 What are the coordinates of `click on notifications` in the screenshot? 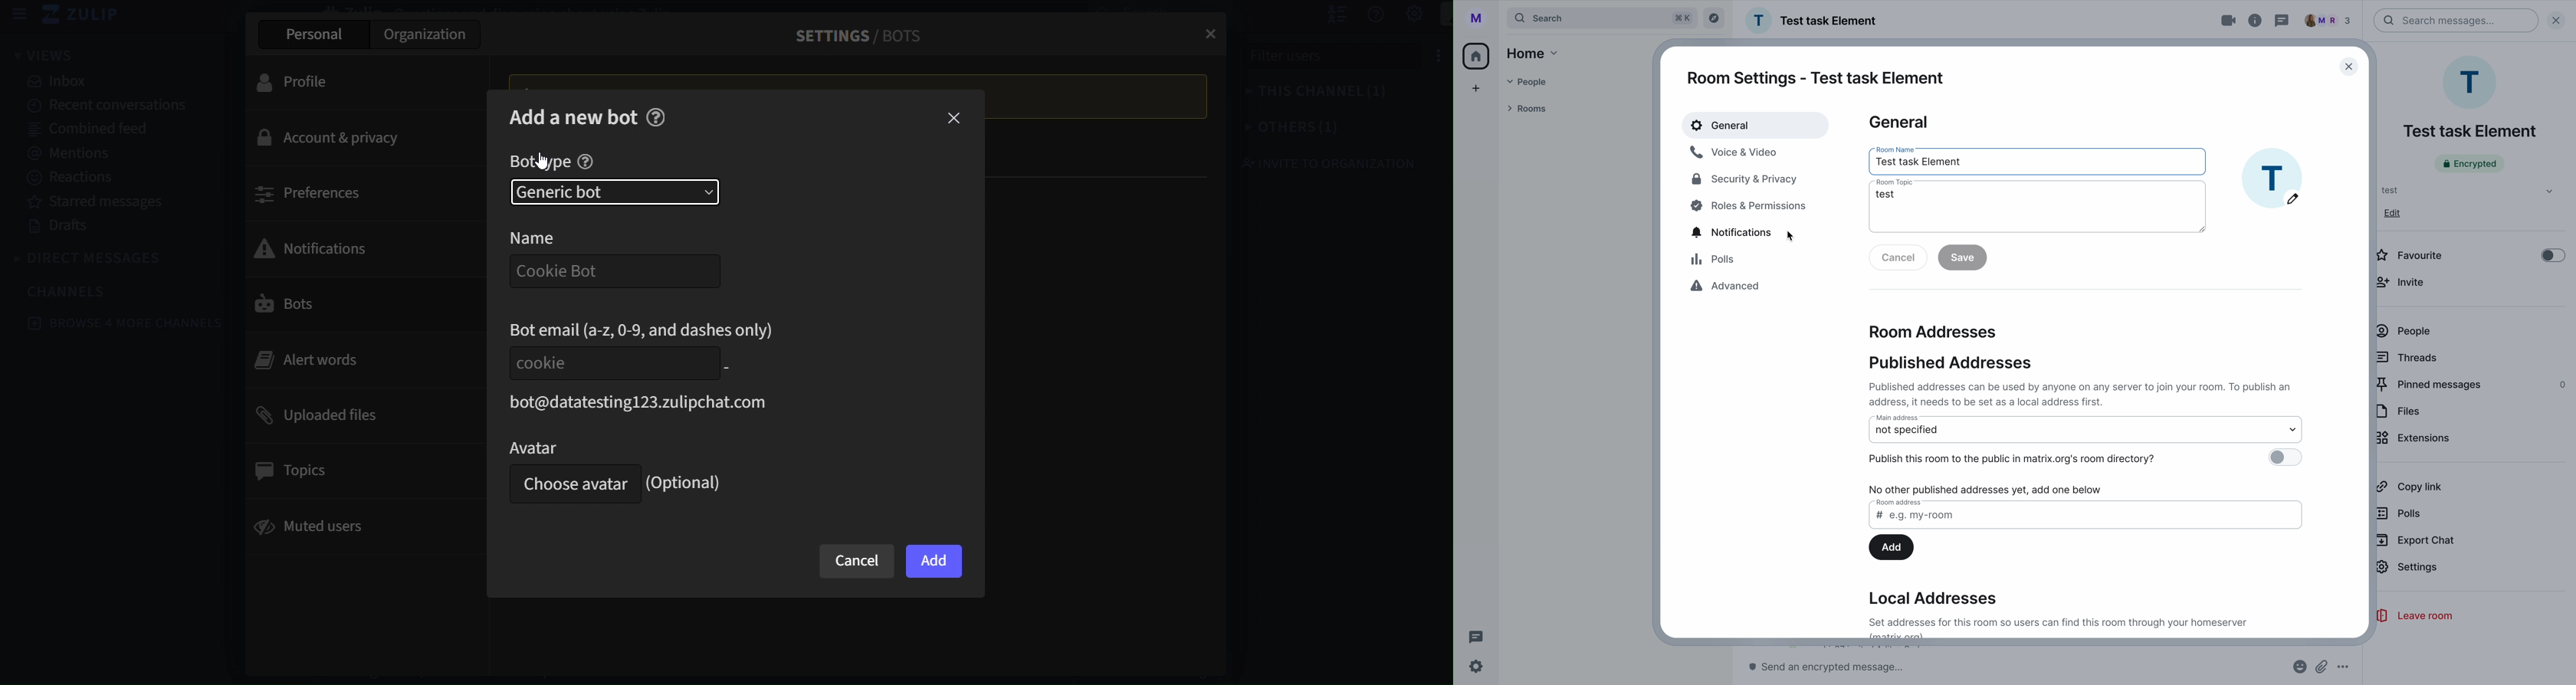 It's located at (1748, 234).